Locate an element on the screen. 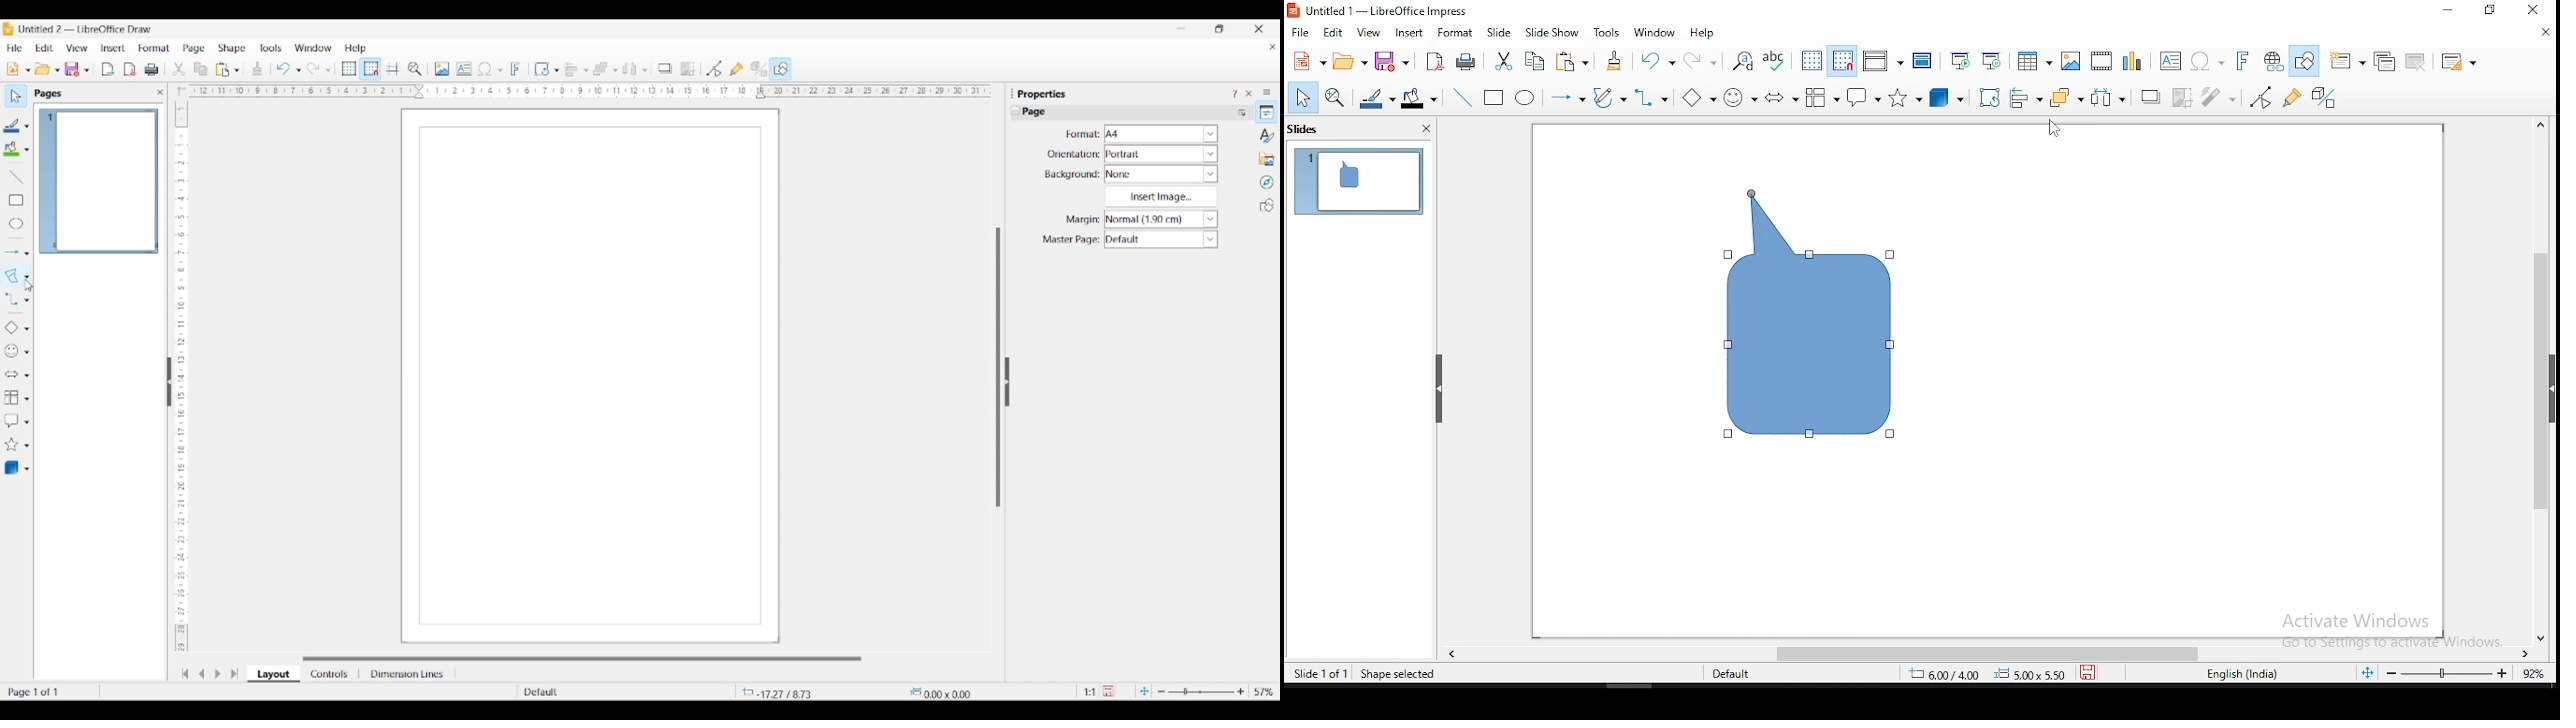  restore is located at coordinates (2449, 11).